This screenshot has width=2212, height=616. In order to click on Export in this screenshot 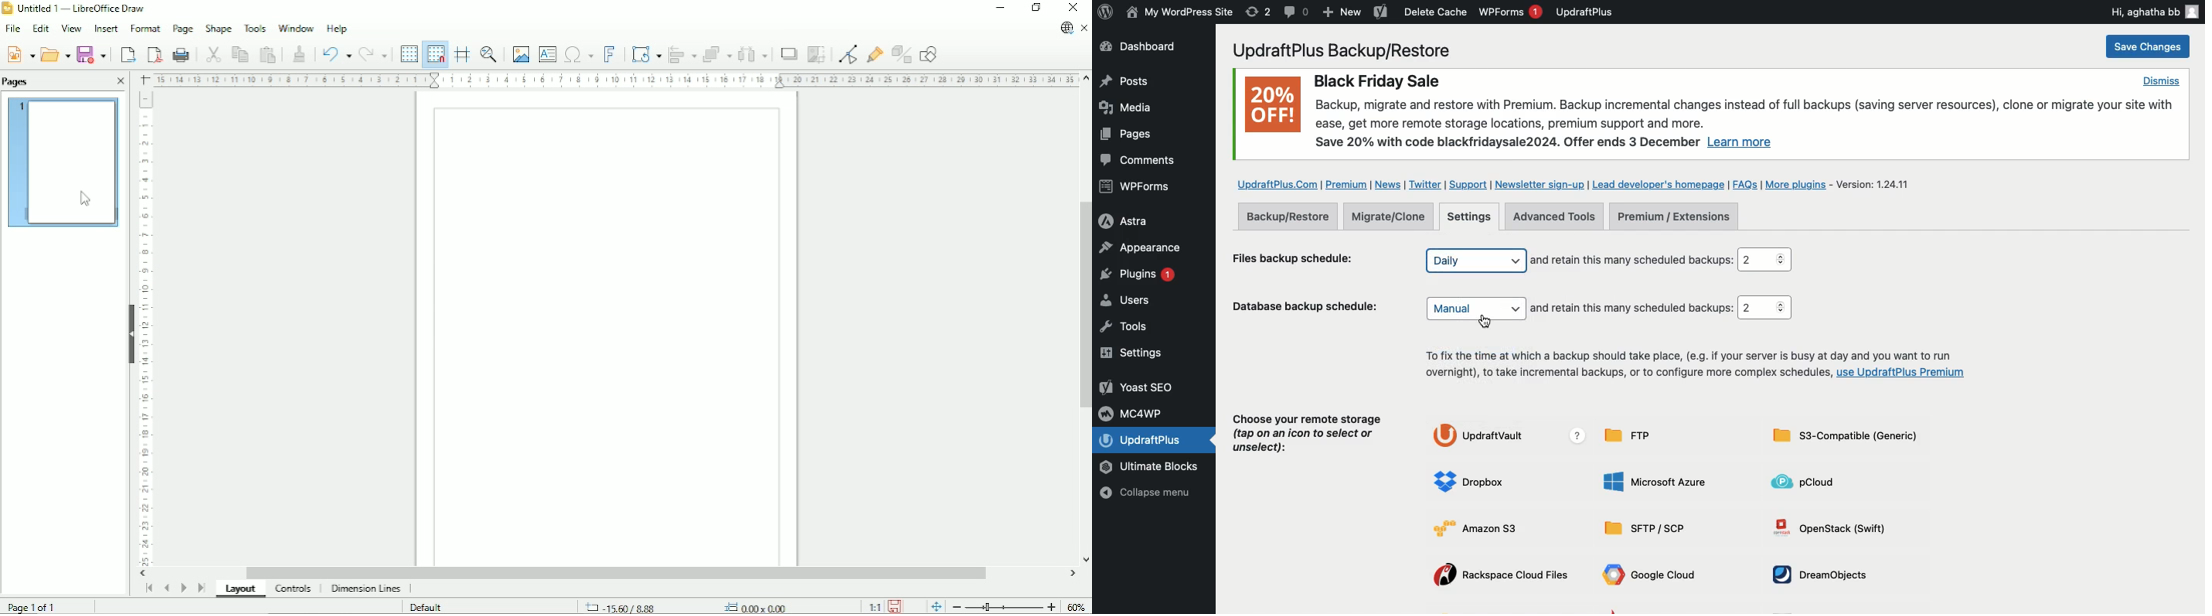, I will do `click(126, 54)`.